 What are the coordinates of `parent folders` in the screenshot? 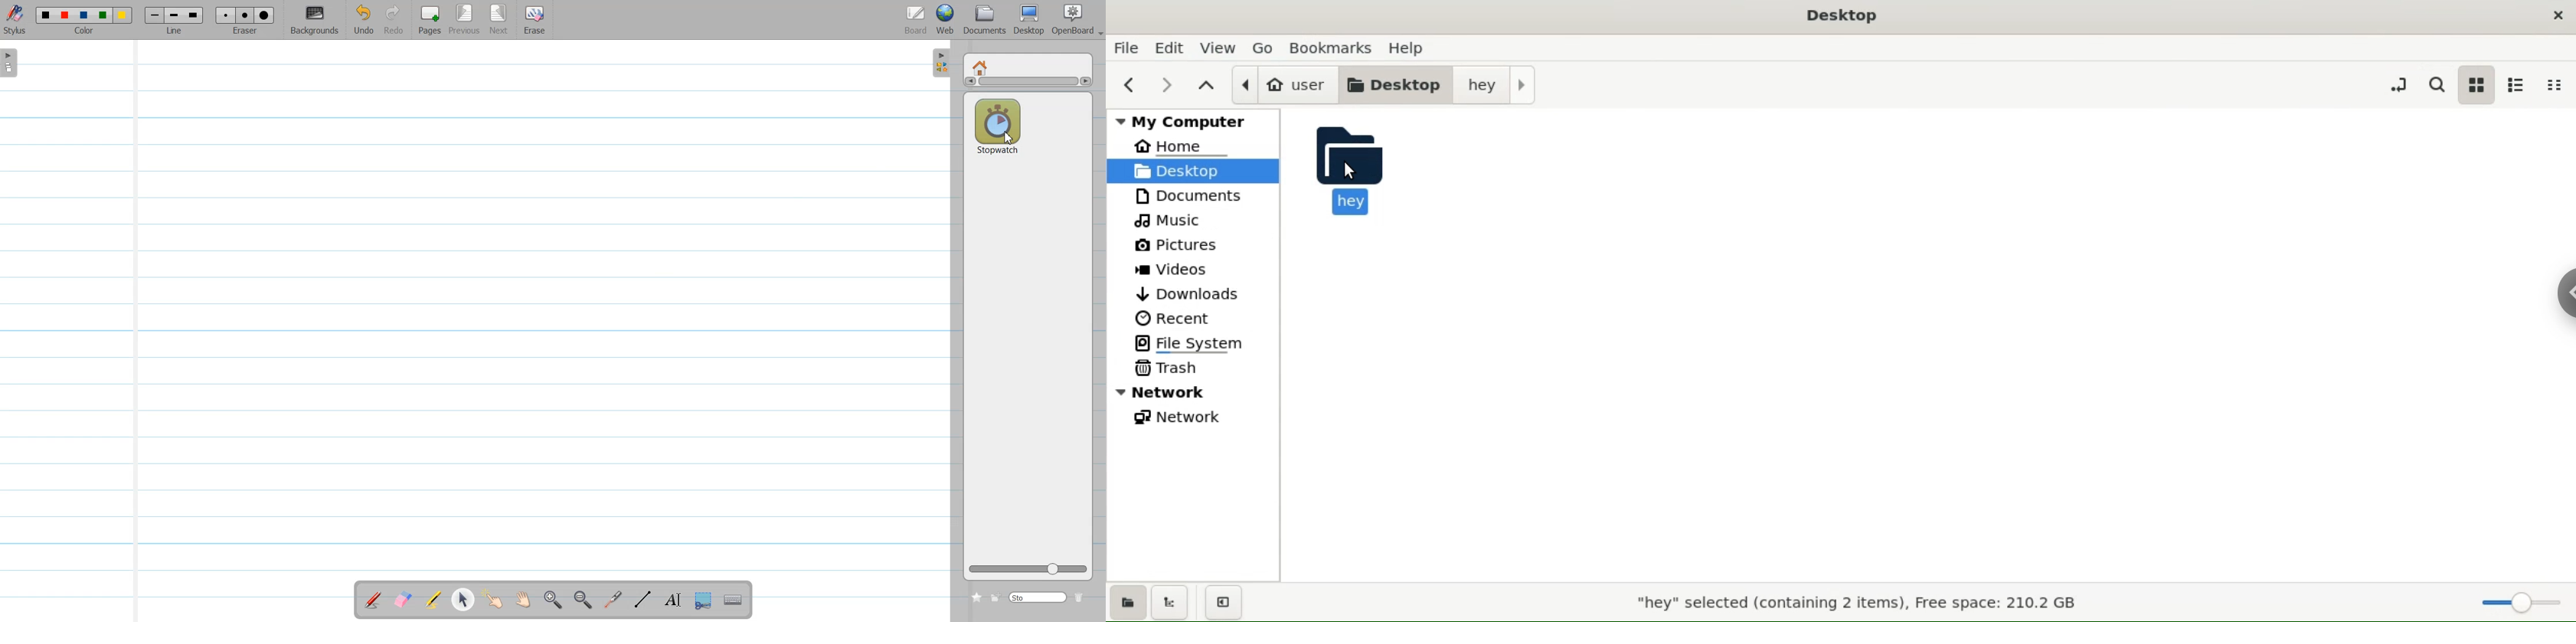 It's located at (1208, 85).